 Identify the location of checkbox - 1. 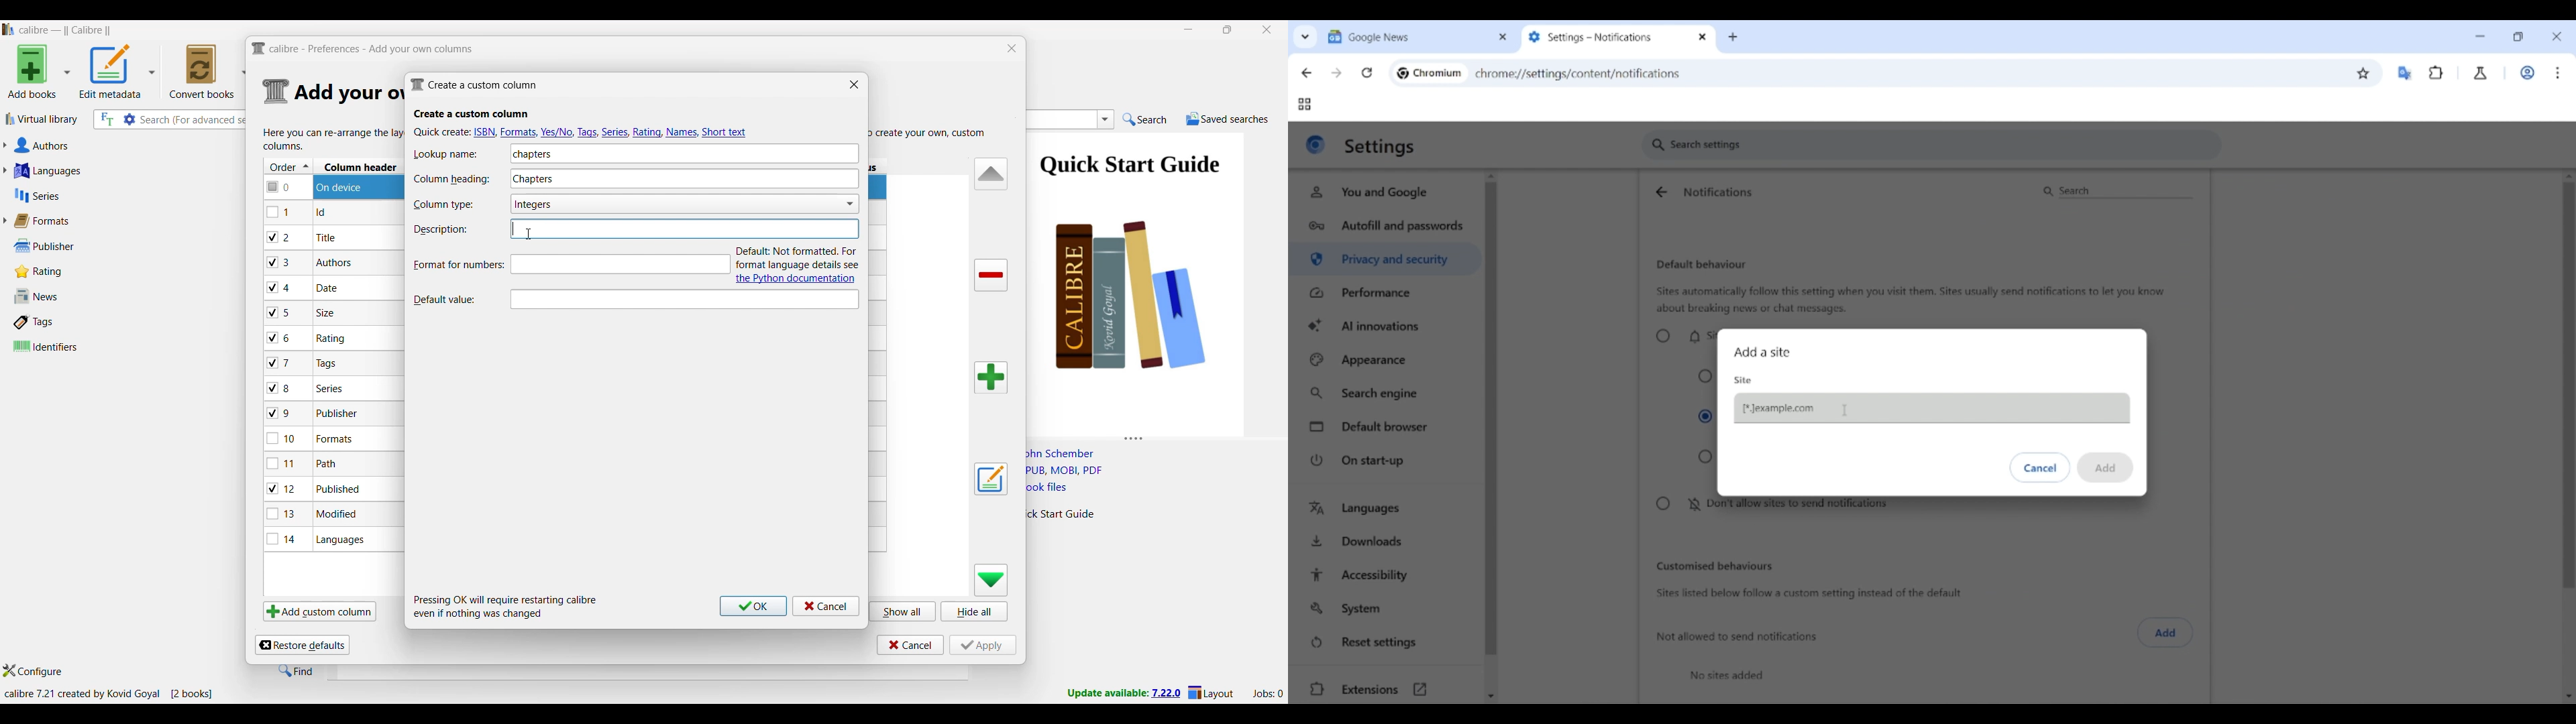
(280, 212).